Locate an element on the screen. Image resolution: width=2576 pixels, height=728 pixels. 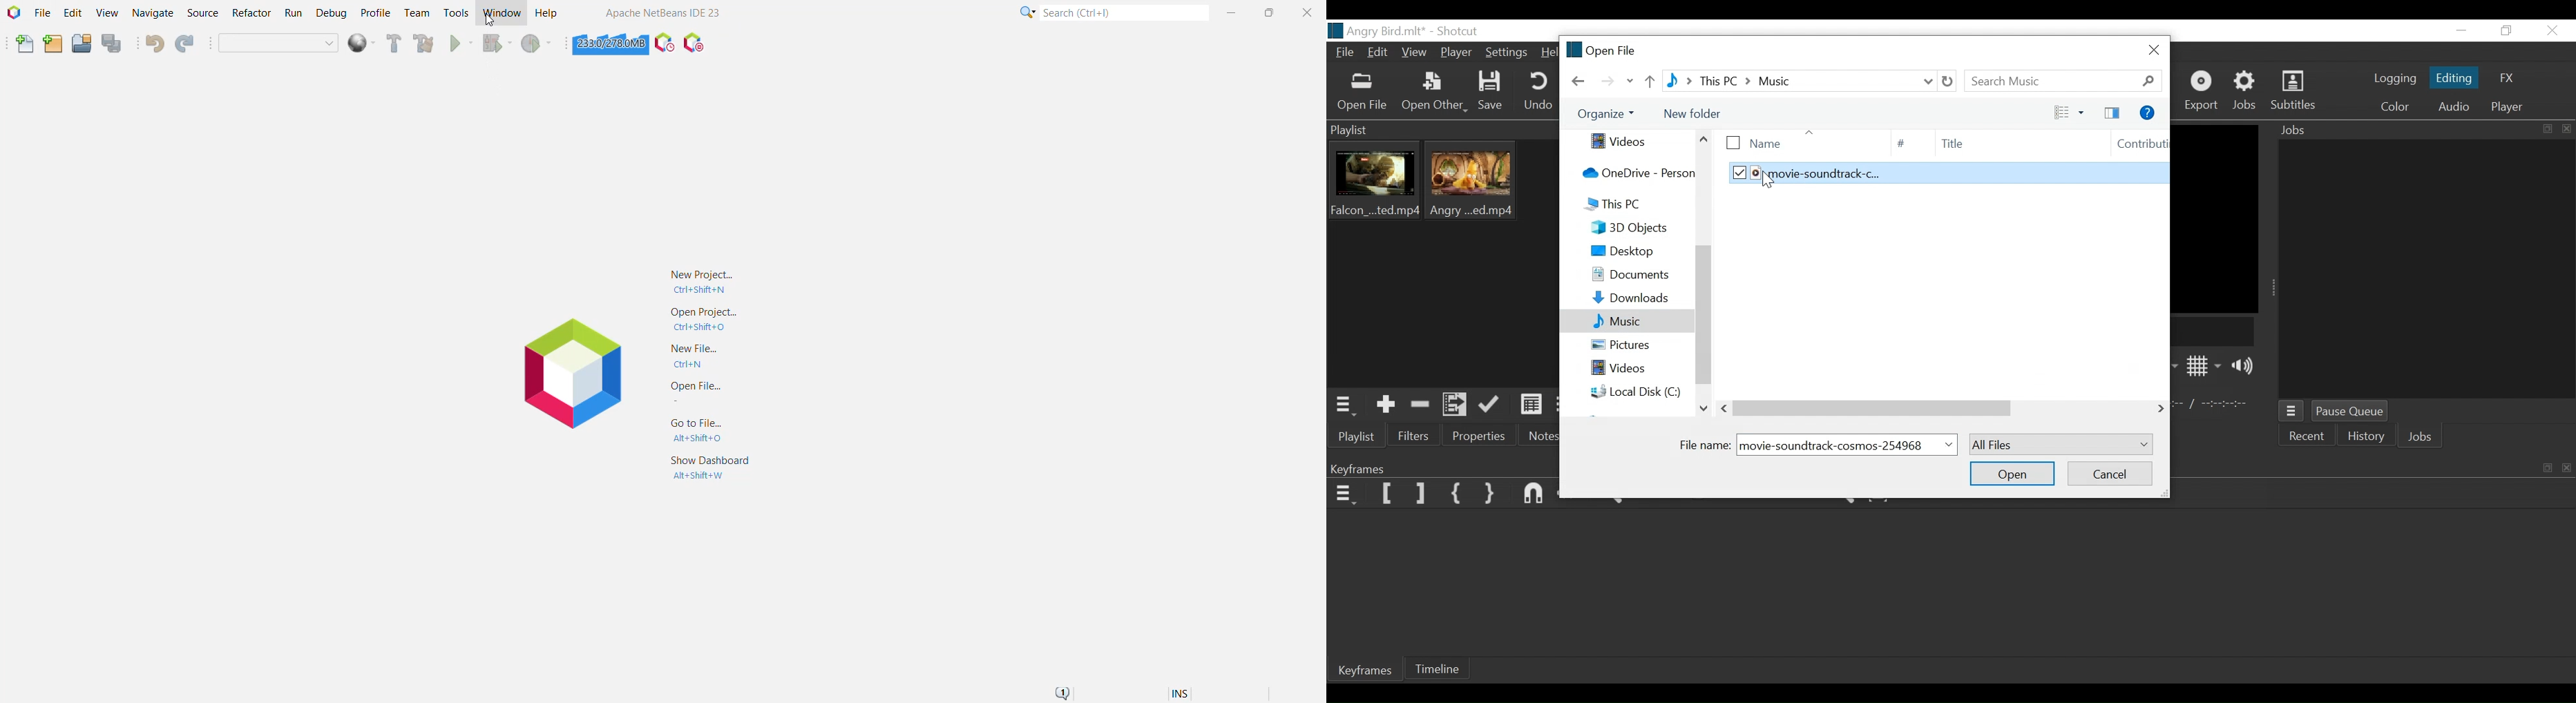
File is located at coordinates (1342, 53).